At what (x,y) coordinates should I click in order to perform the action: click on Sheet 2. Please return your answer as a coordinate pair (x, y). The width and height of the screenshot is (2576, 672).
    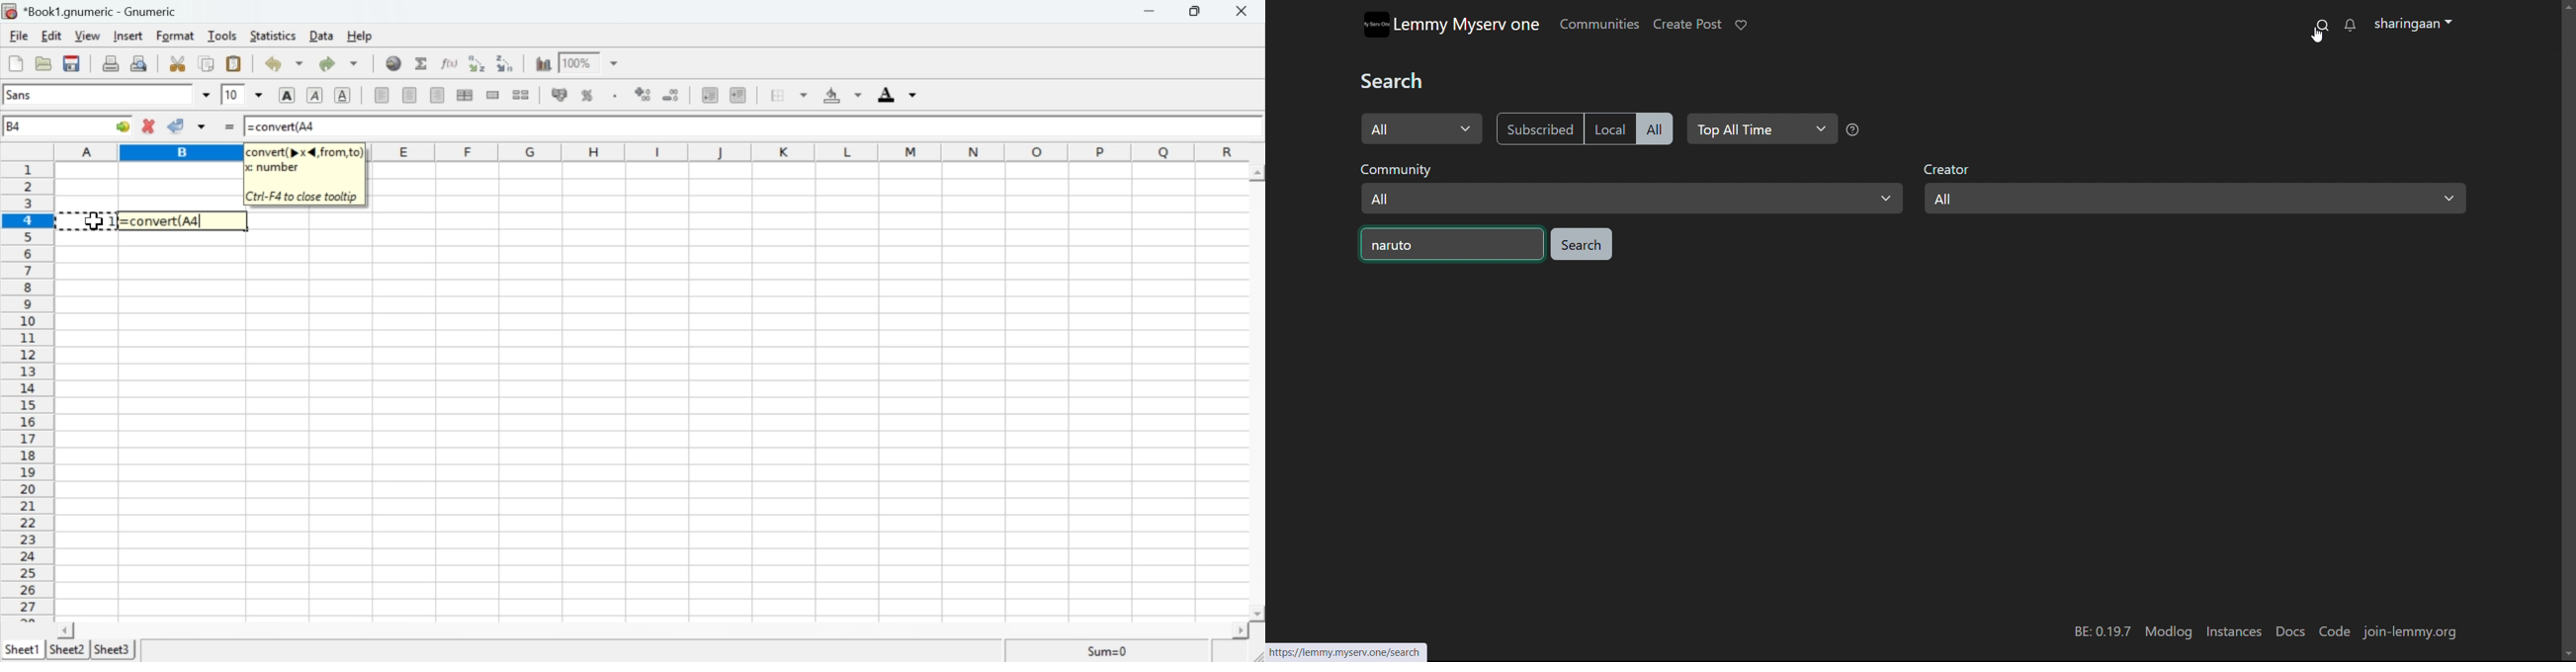
    Looking at the image, I should click on (68, 650).